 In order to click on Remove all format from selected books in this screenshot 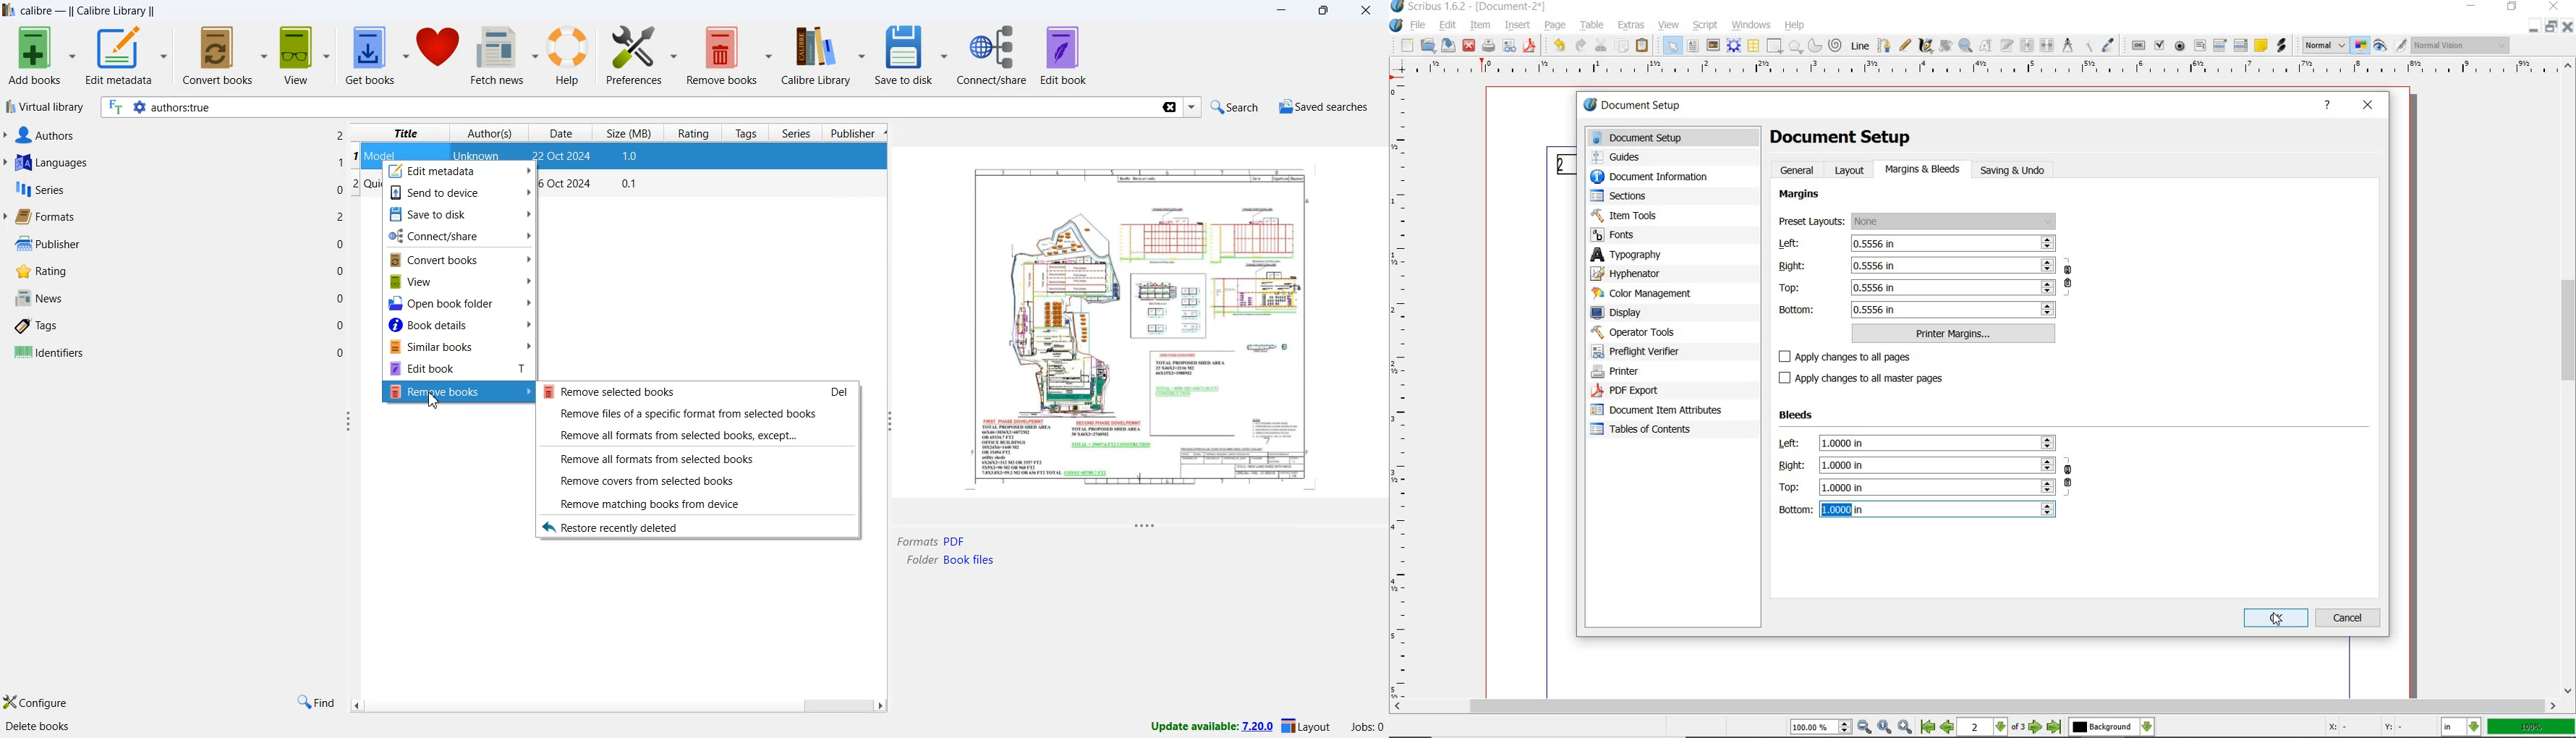, I will do `click(697, 458)`.